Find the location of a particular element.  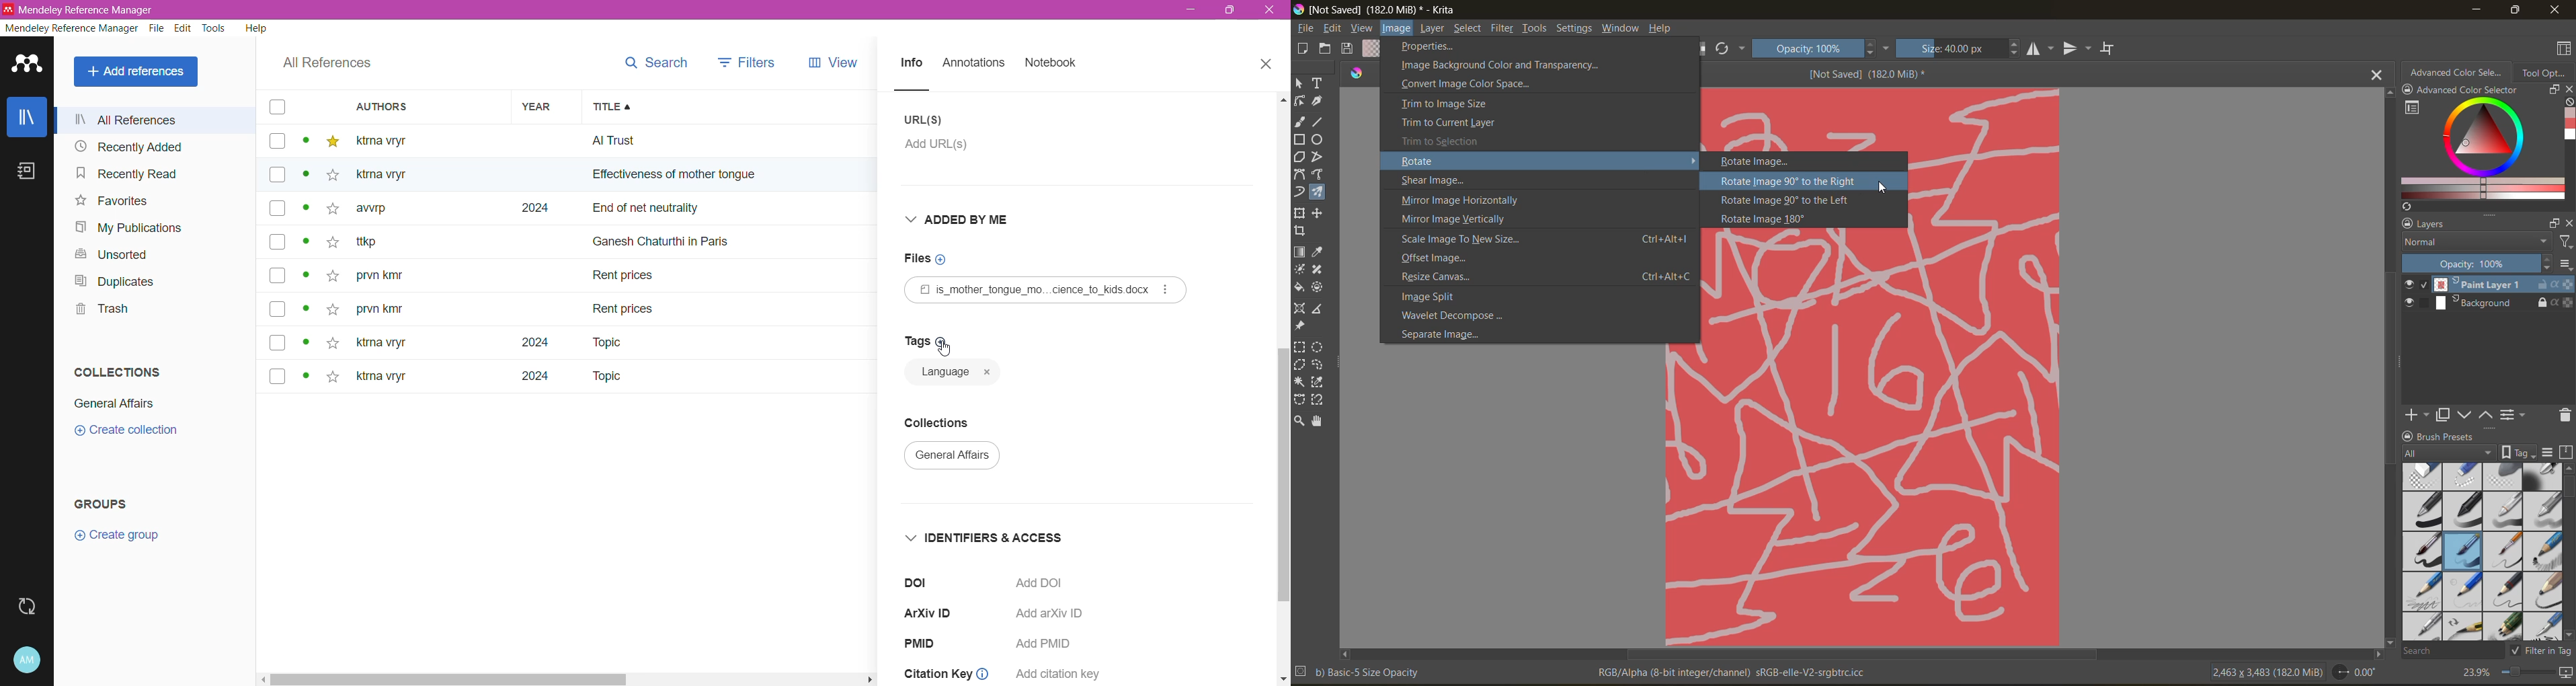

Cursor is located at coordinates (1639, 171).